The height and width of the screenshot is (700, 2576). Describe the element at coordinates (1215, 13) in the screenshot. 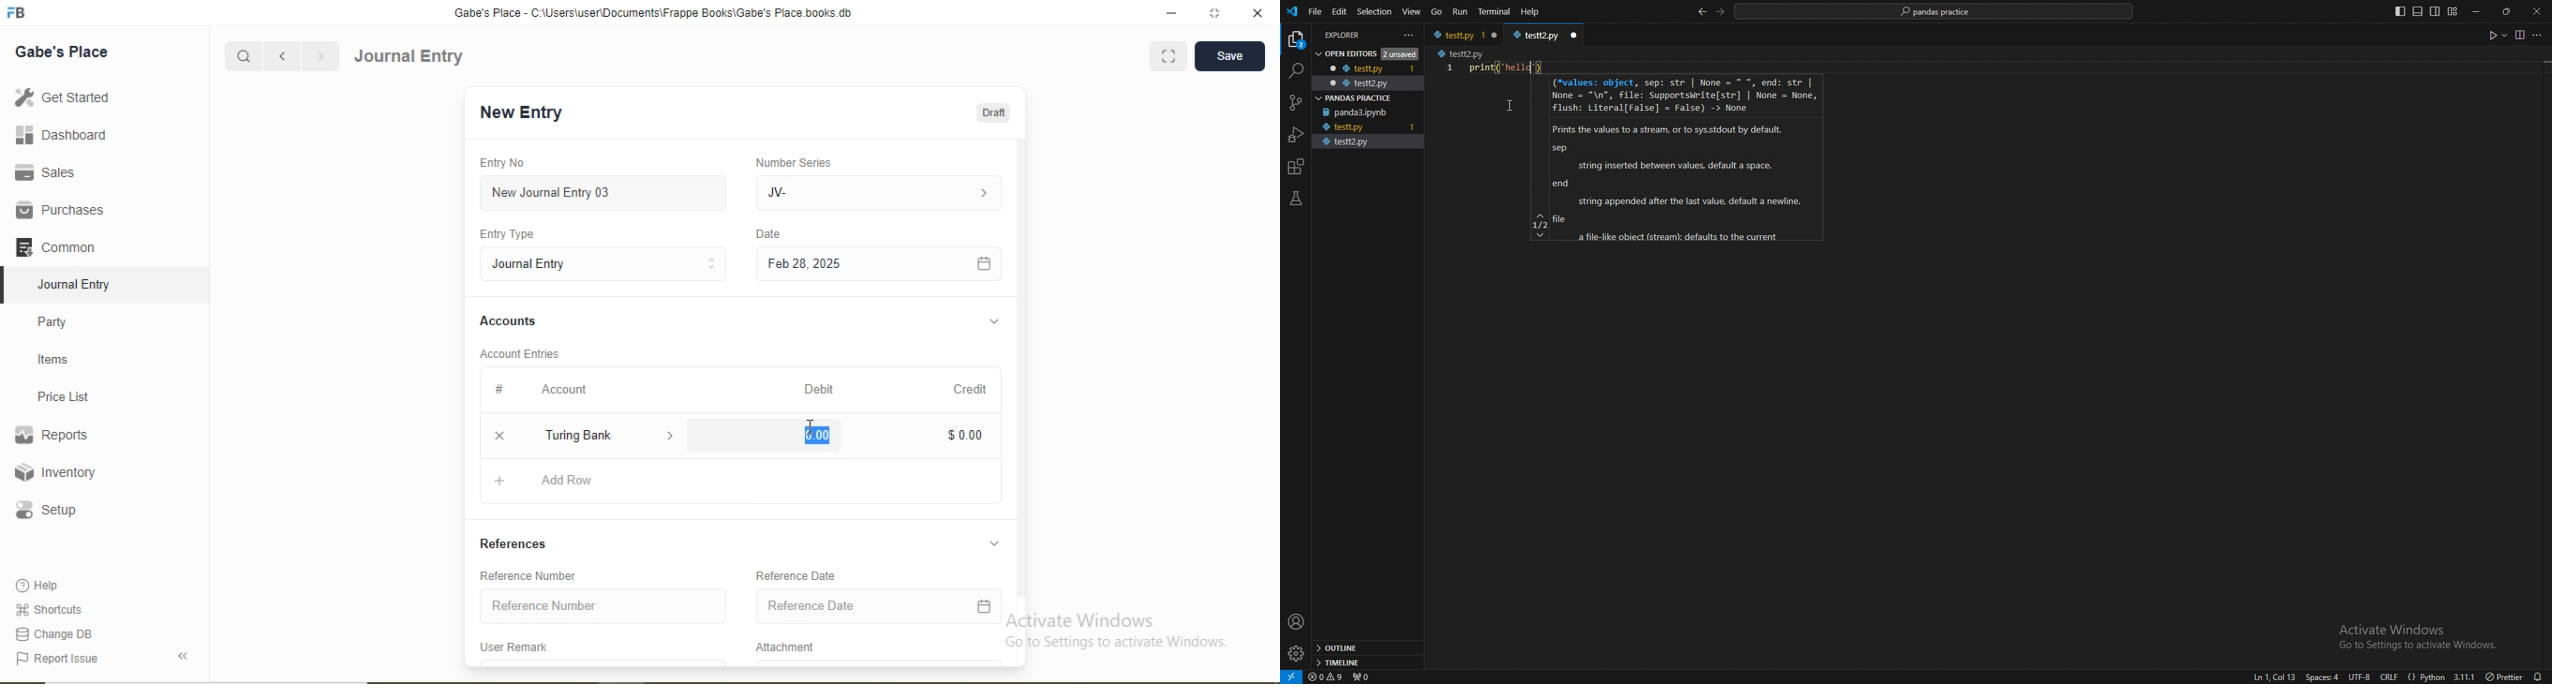

I see `full screen` at that location.